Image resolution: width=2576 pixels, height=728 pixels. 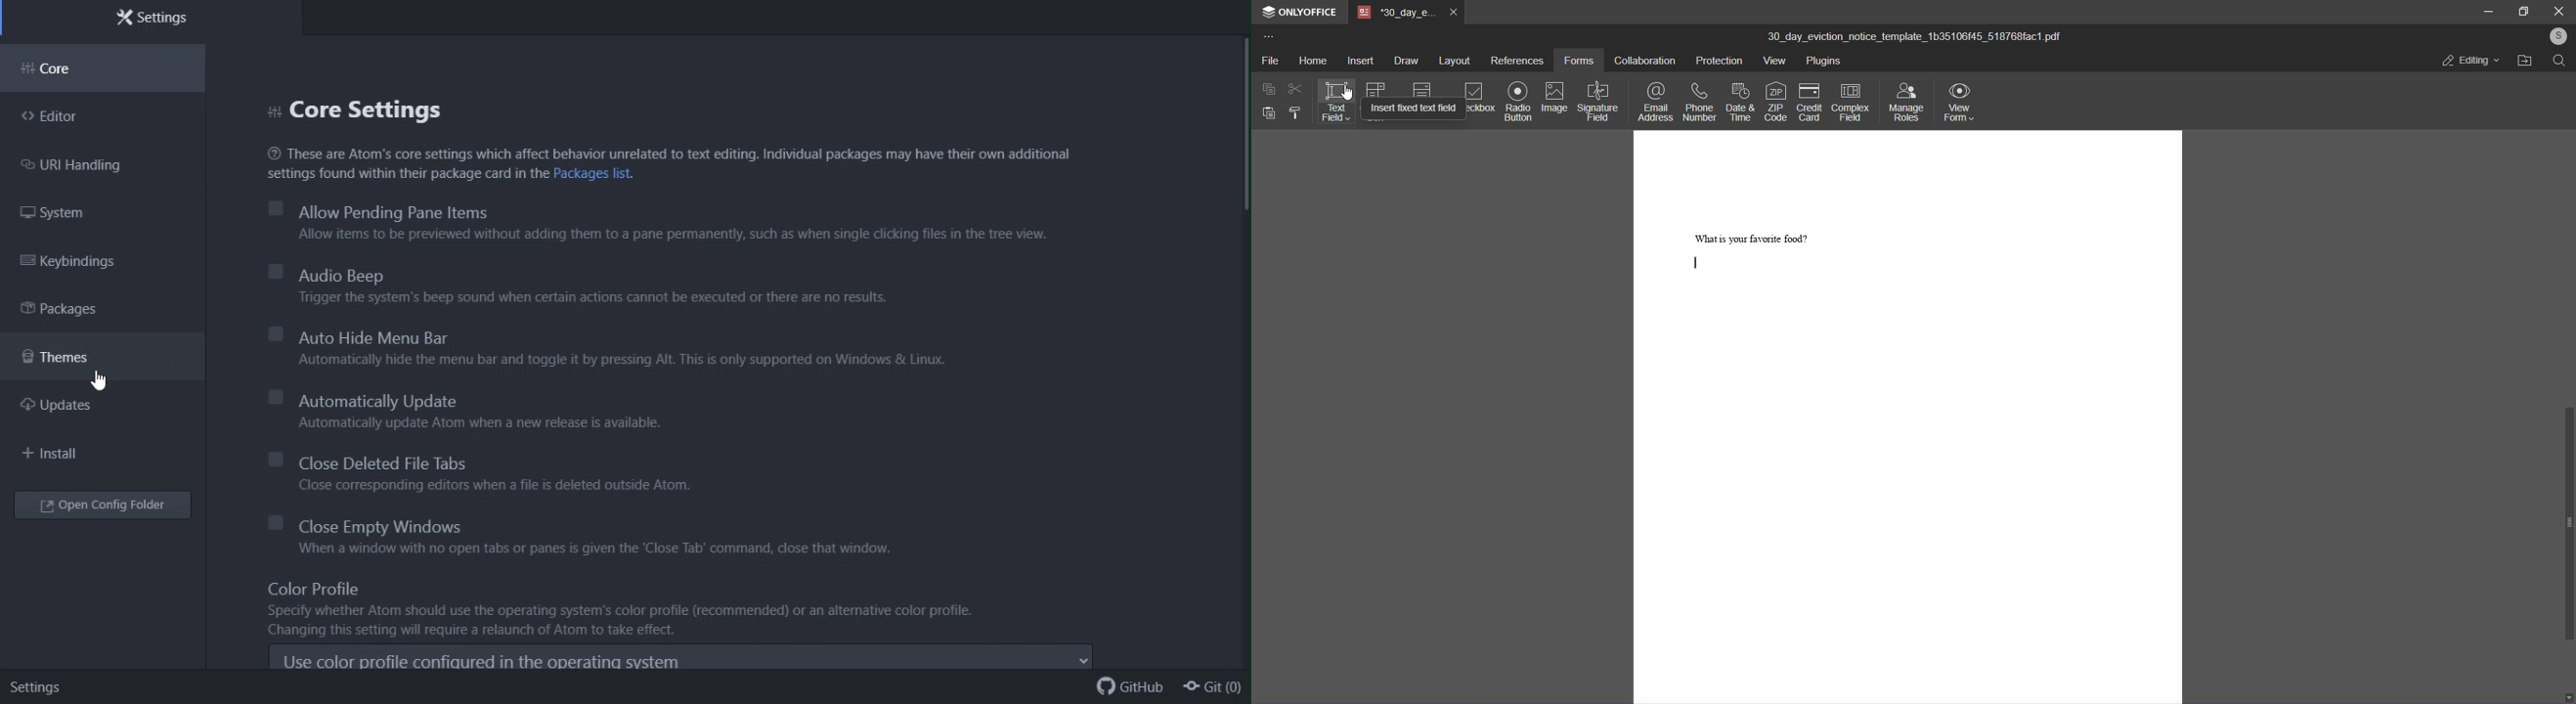 What do you see at coordinates (1578, 62) in the screenshot?
I see `forms` at bounding box center [1578, 62].